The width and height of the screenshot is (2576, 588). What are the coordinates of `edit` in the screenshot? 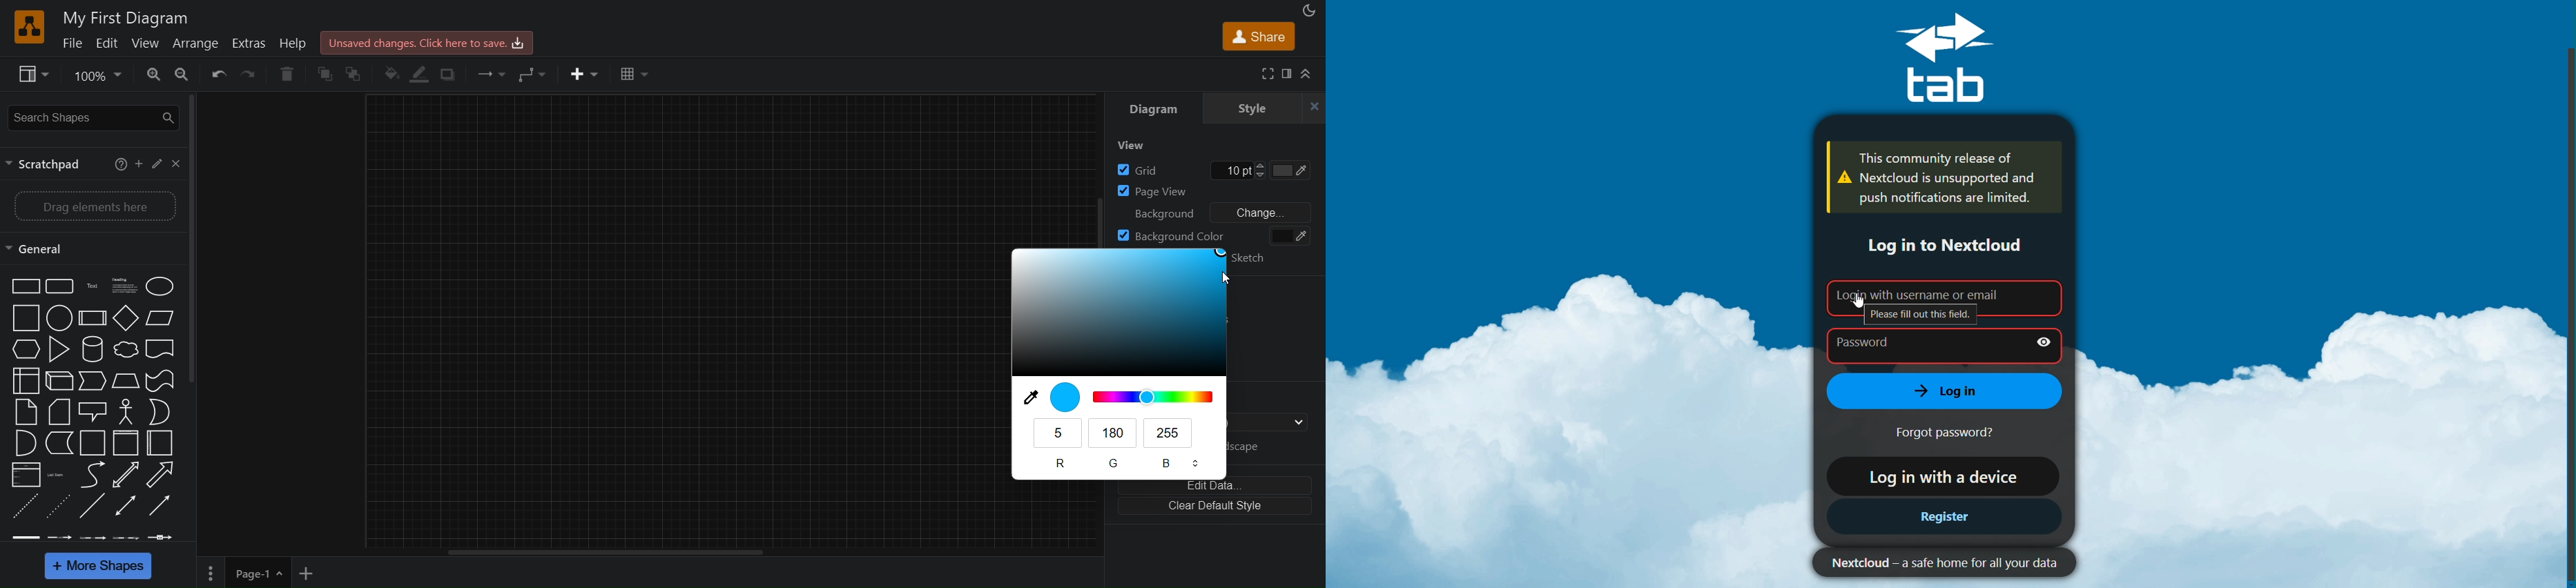 It's located at (107, 45).